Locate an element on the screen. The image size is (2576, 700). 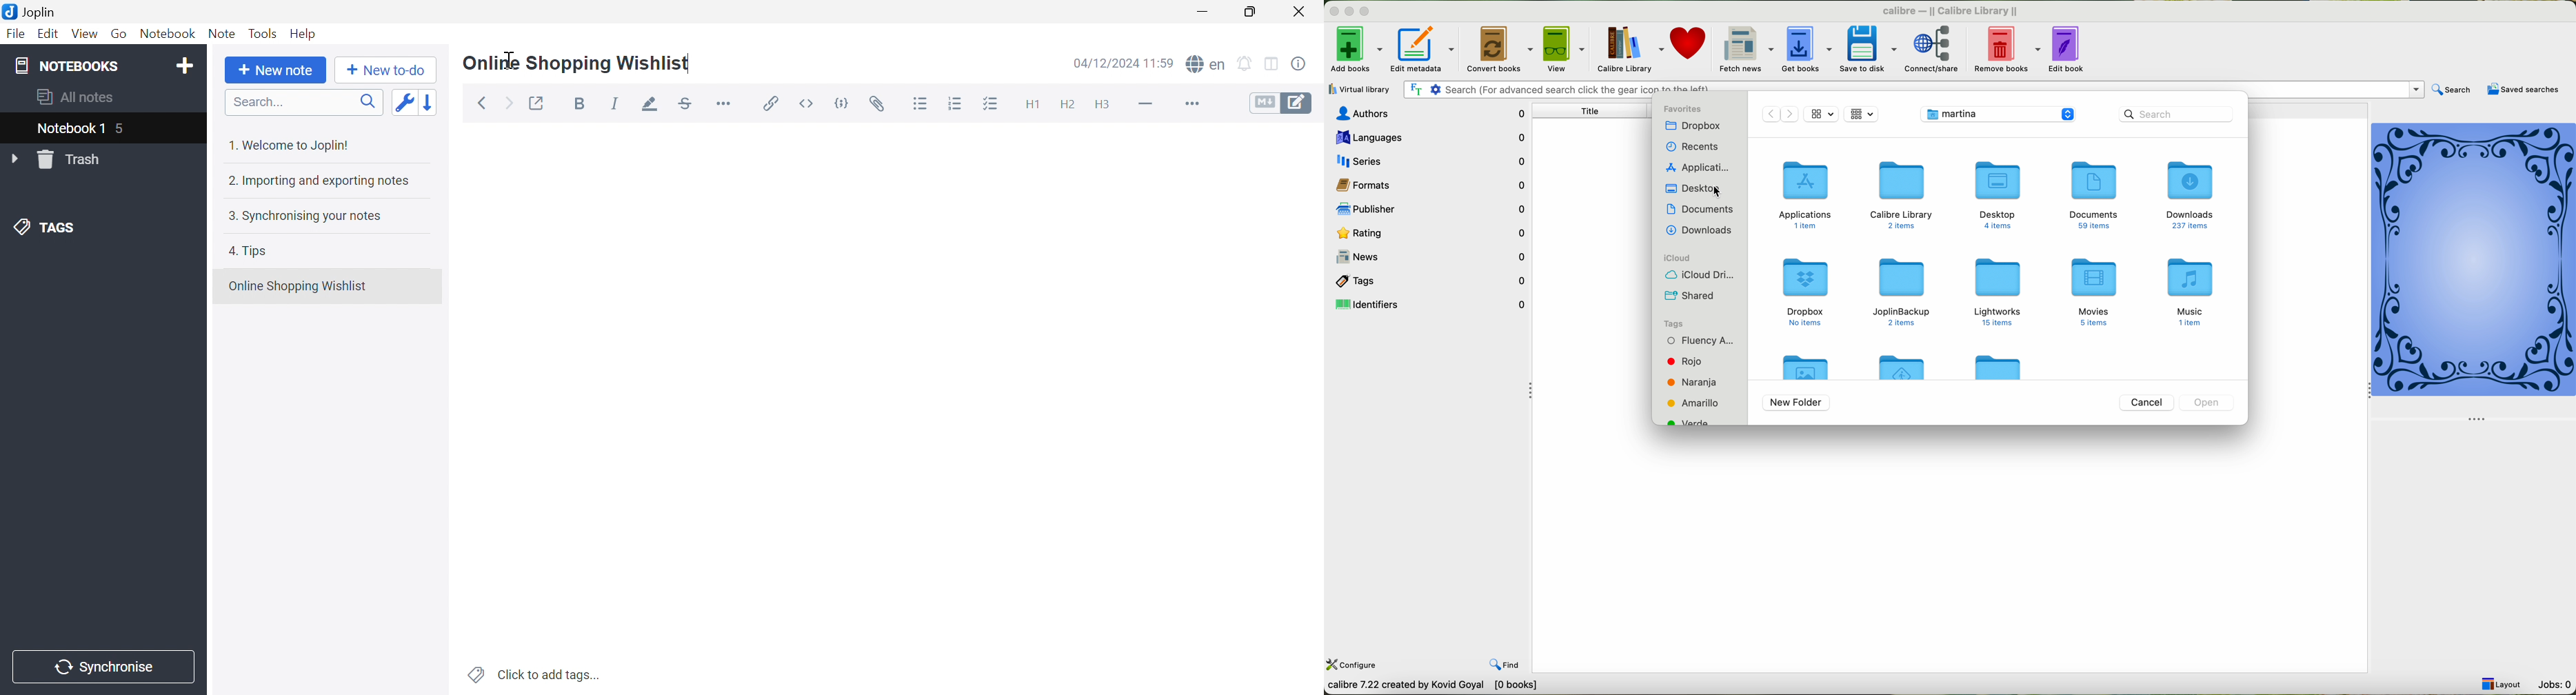
save to disk is located at coordinates (1869, 50).